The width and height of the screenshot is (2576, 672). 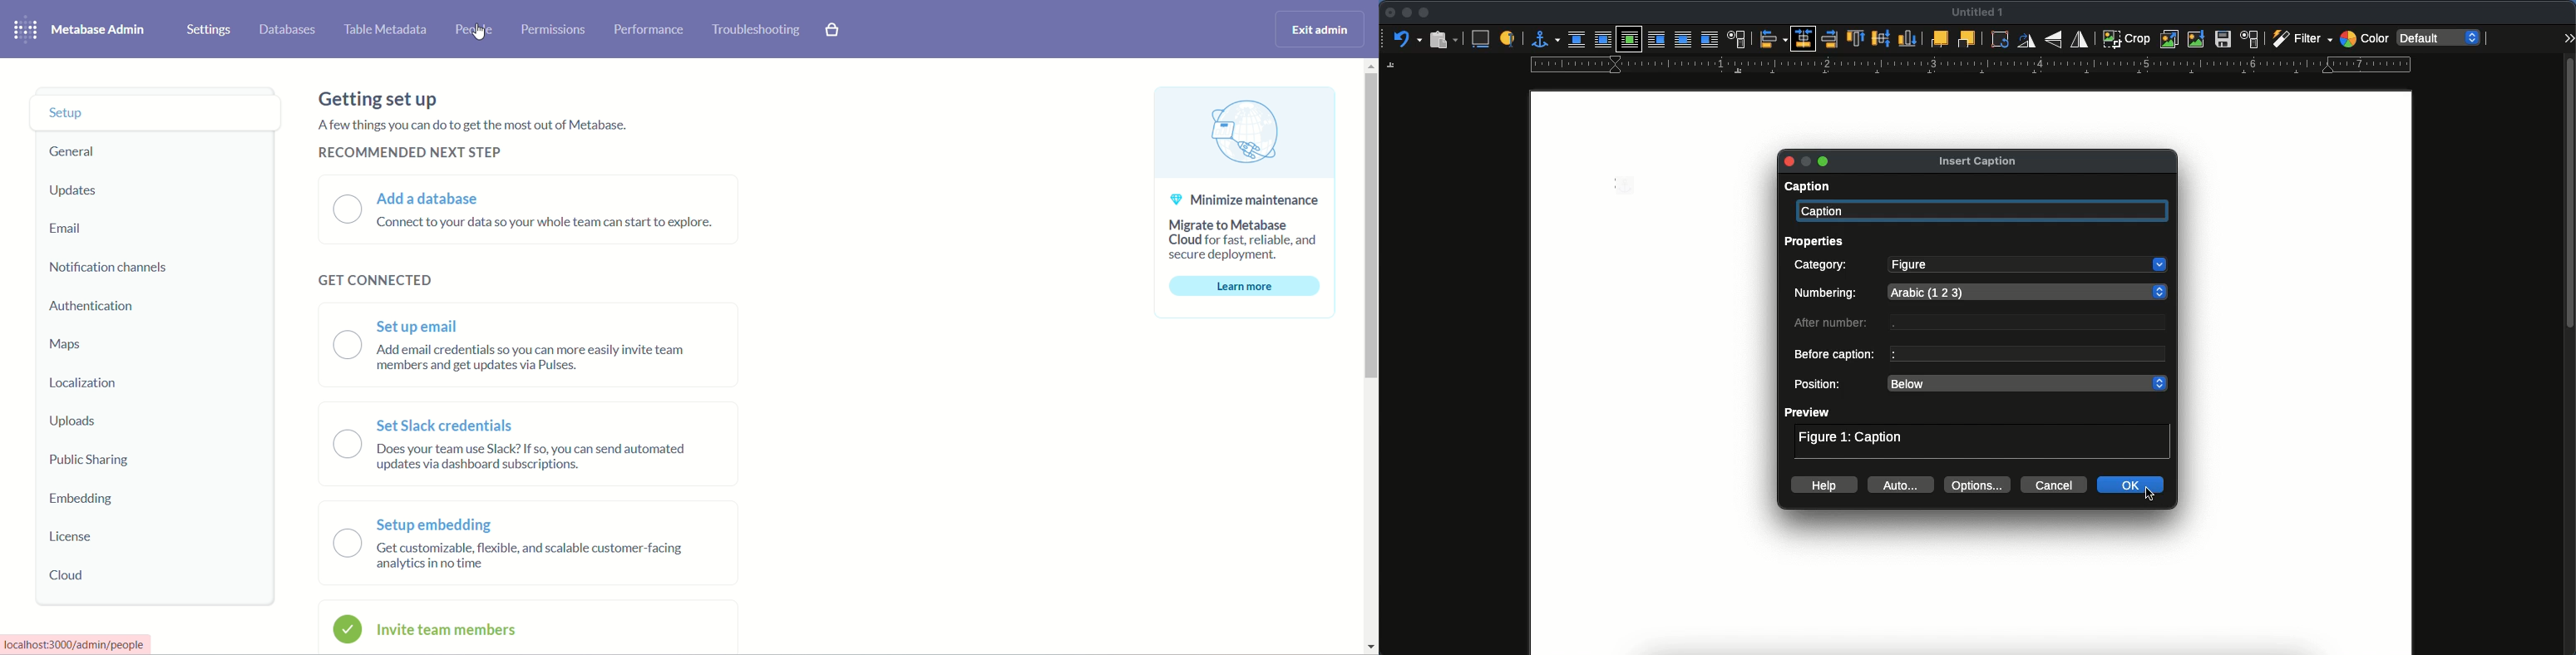 What do you see at coordinates (1858, 38) in the screenshot?
I see `top to anchor ` at bounding box center [1858, 38].